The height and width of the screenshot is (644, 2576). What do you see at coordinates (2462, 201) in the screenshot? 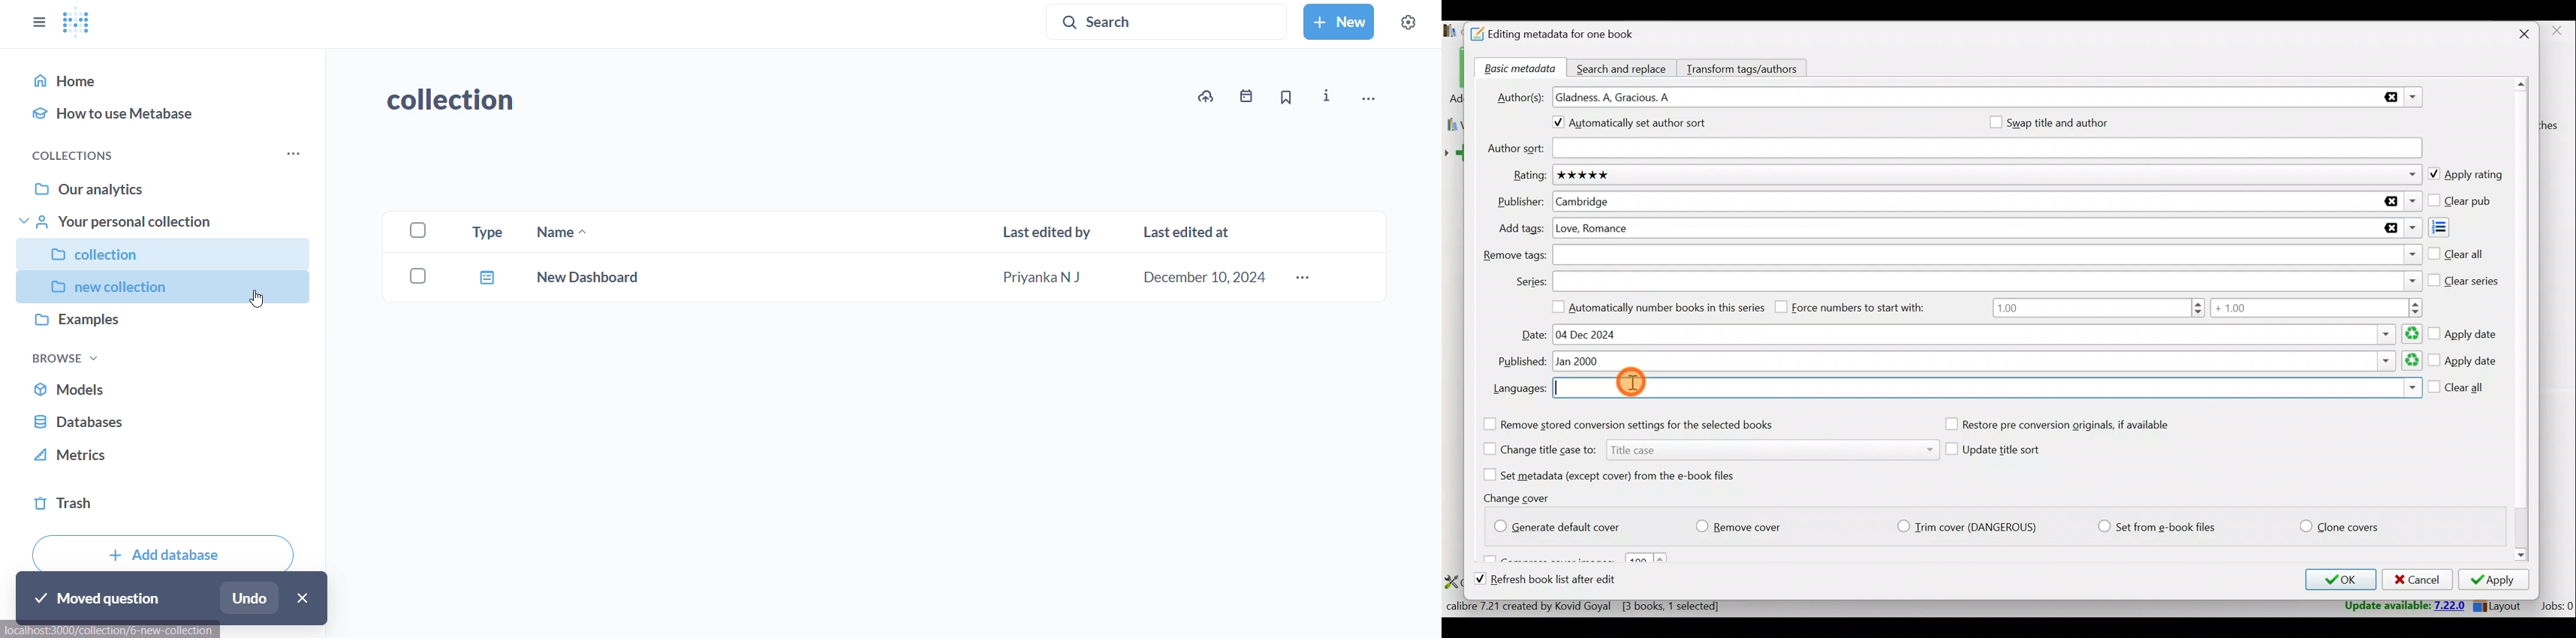
I see `Clear pub` at bounding box center [2462, 201].